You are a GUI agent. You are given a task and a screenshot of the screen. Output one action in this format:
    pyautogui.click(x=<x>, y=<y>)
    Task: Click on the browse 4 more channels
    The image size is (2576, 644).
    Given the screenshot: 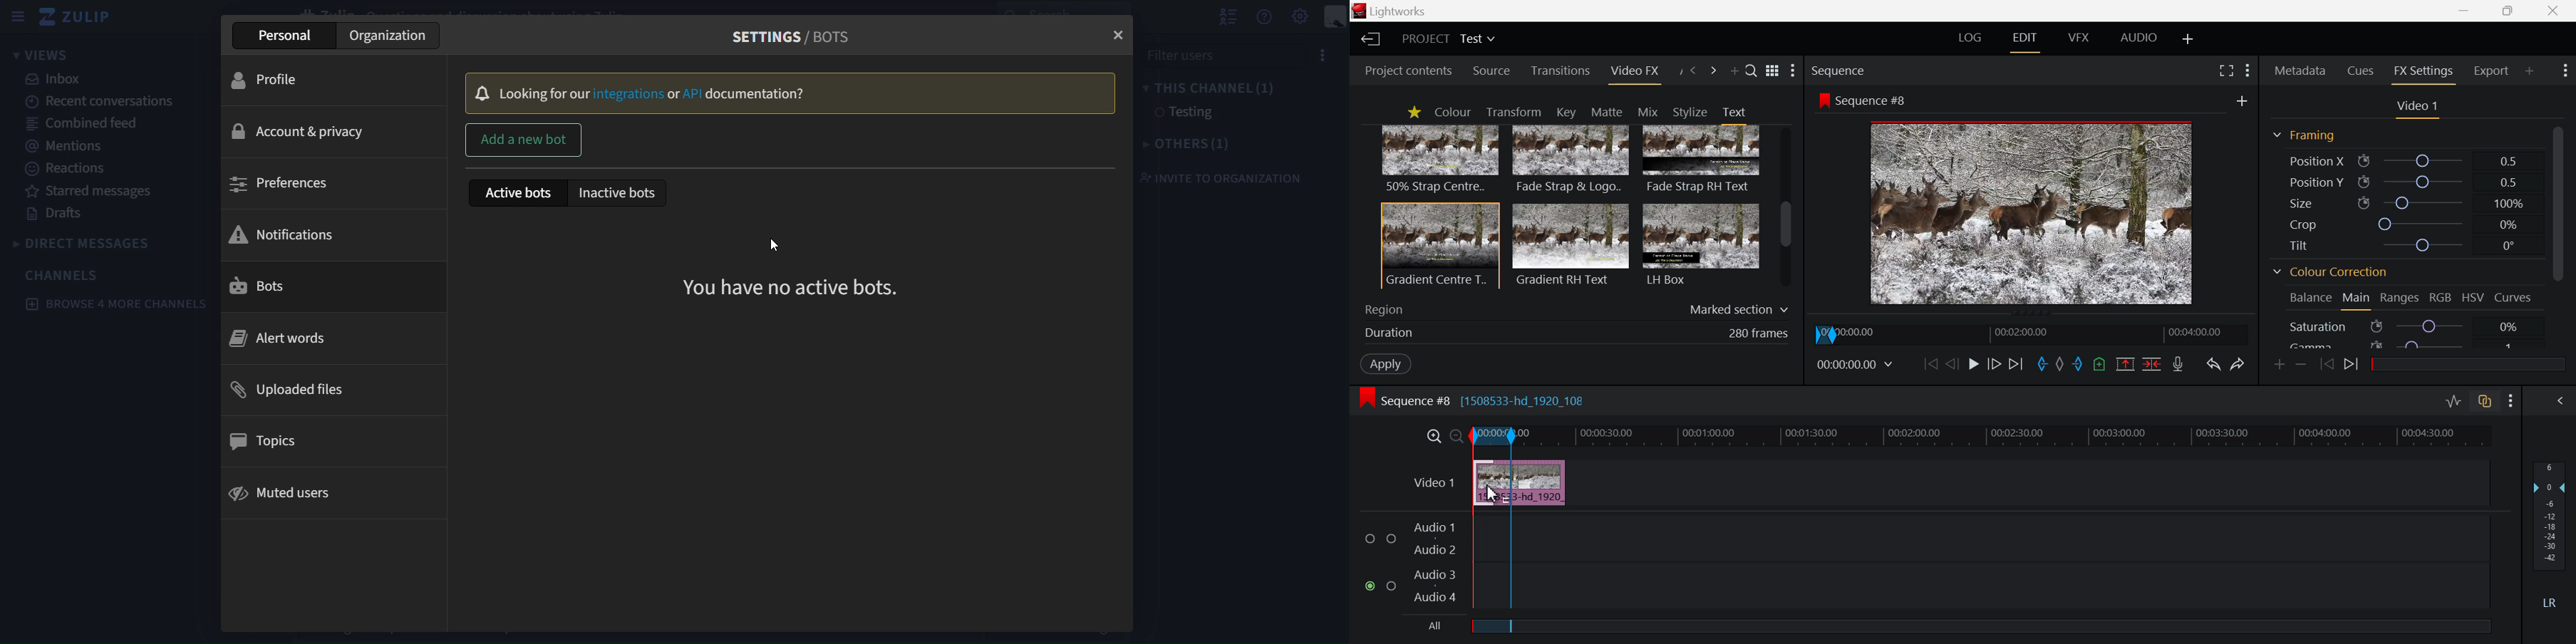 What is the action you would take?
    pyautogui.click(x=113, y=304)
    